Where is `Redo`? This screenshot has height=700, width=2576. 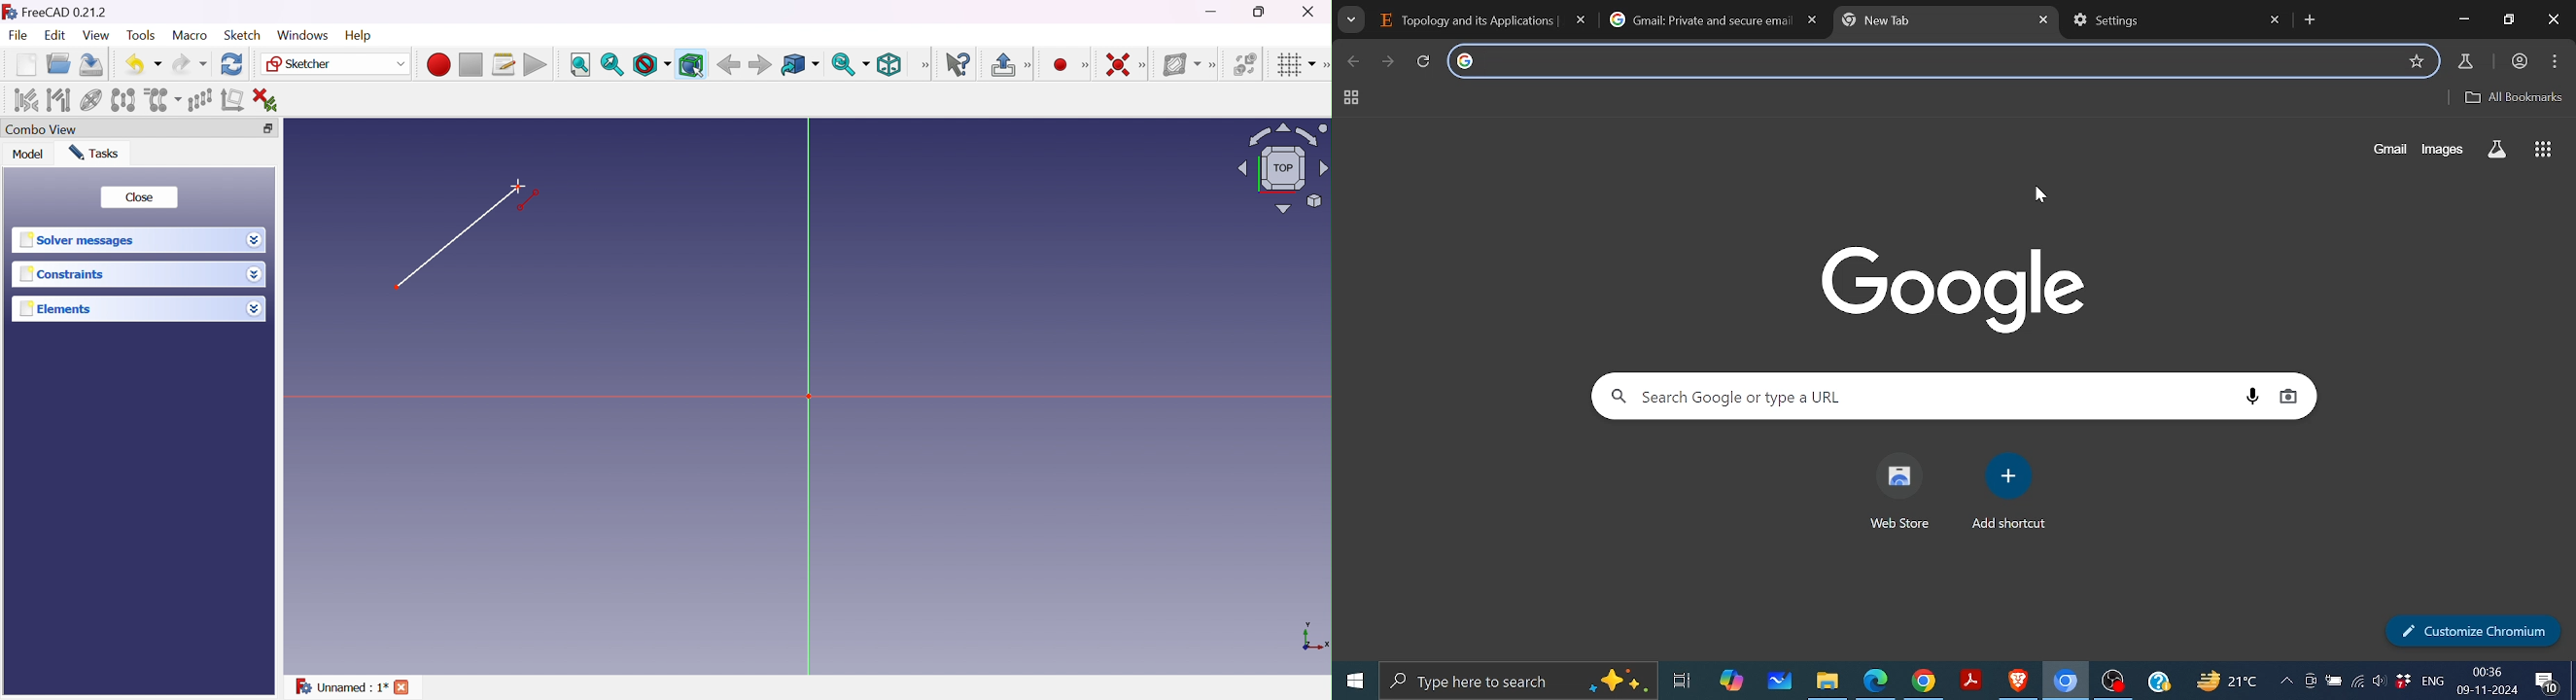
Redo is located at coordinates (188, 65).